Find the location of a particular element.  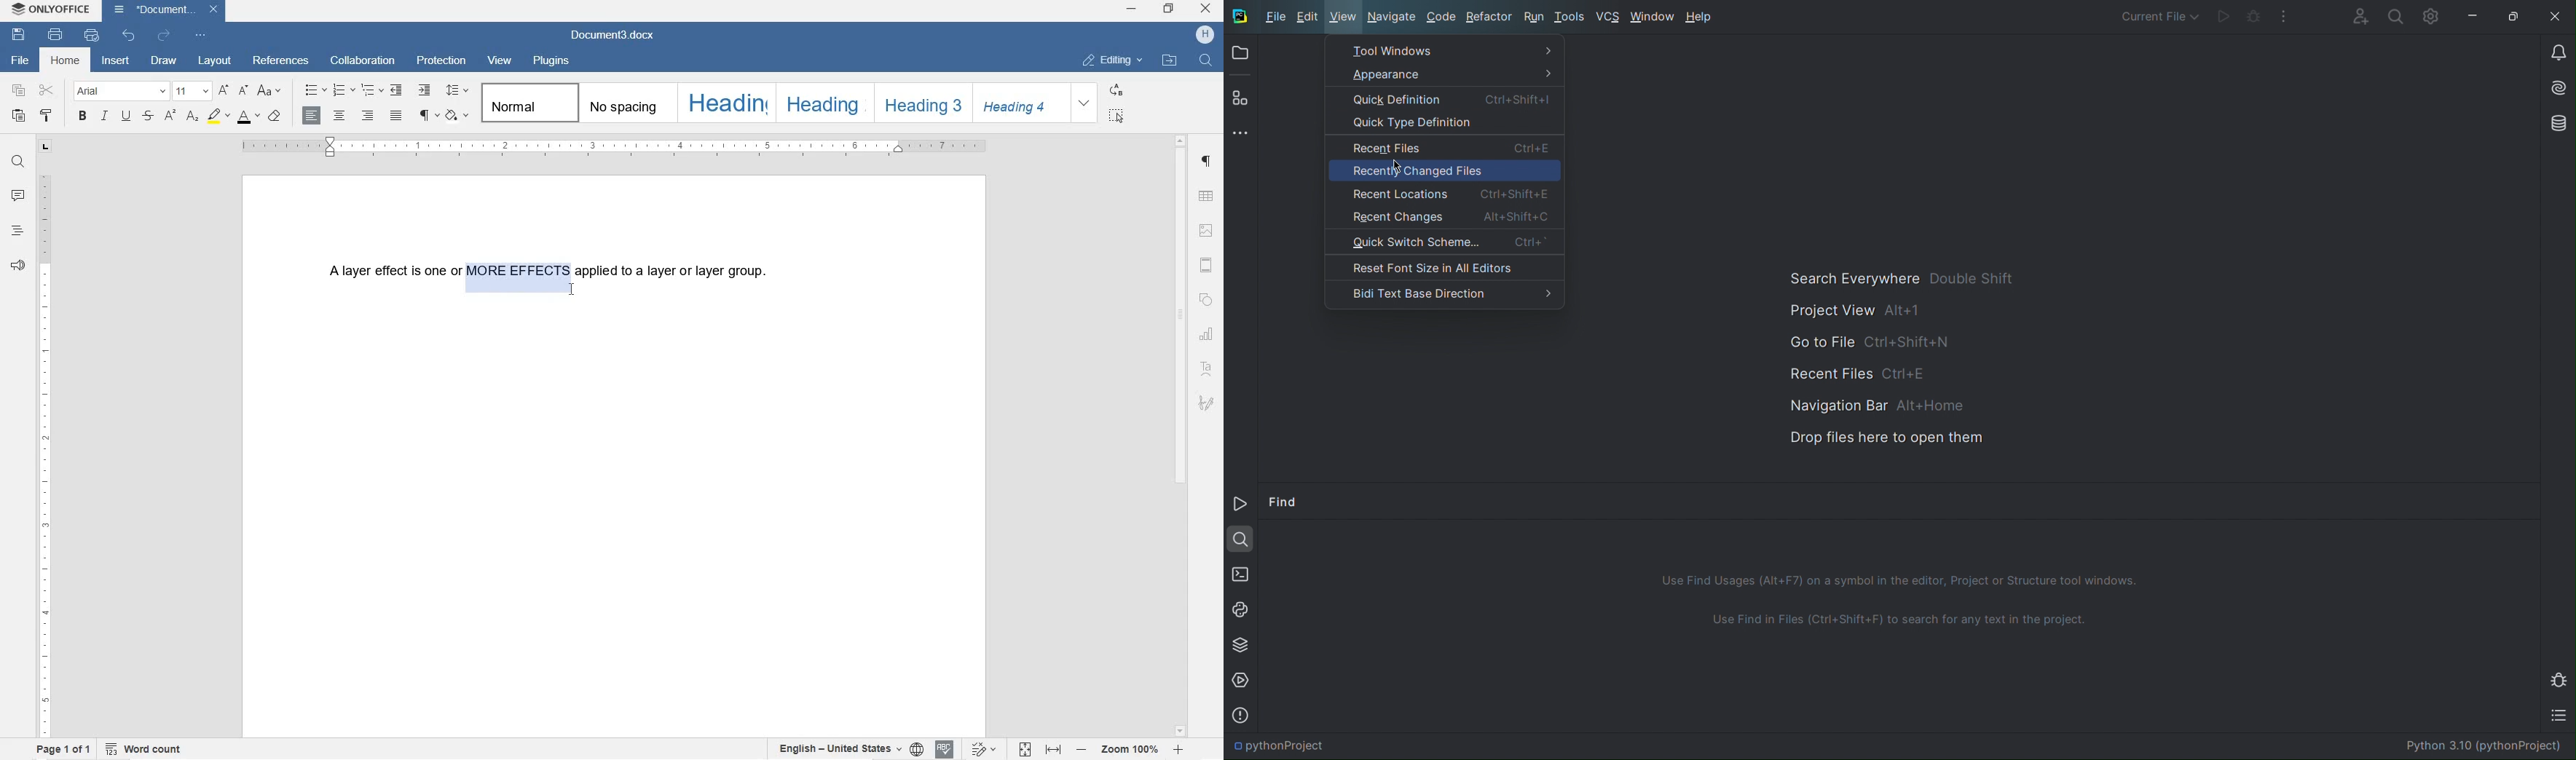

COPY STYLE is located at coordinates (47, 116).